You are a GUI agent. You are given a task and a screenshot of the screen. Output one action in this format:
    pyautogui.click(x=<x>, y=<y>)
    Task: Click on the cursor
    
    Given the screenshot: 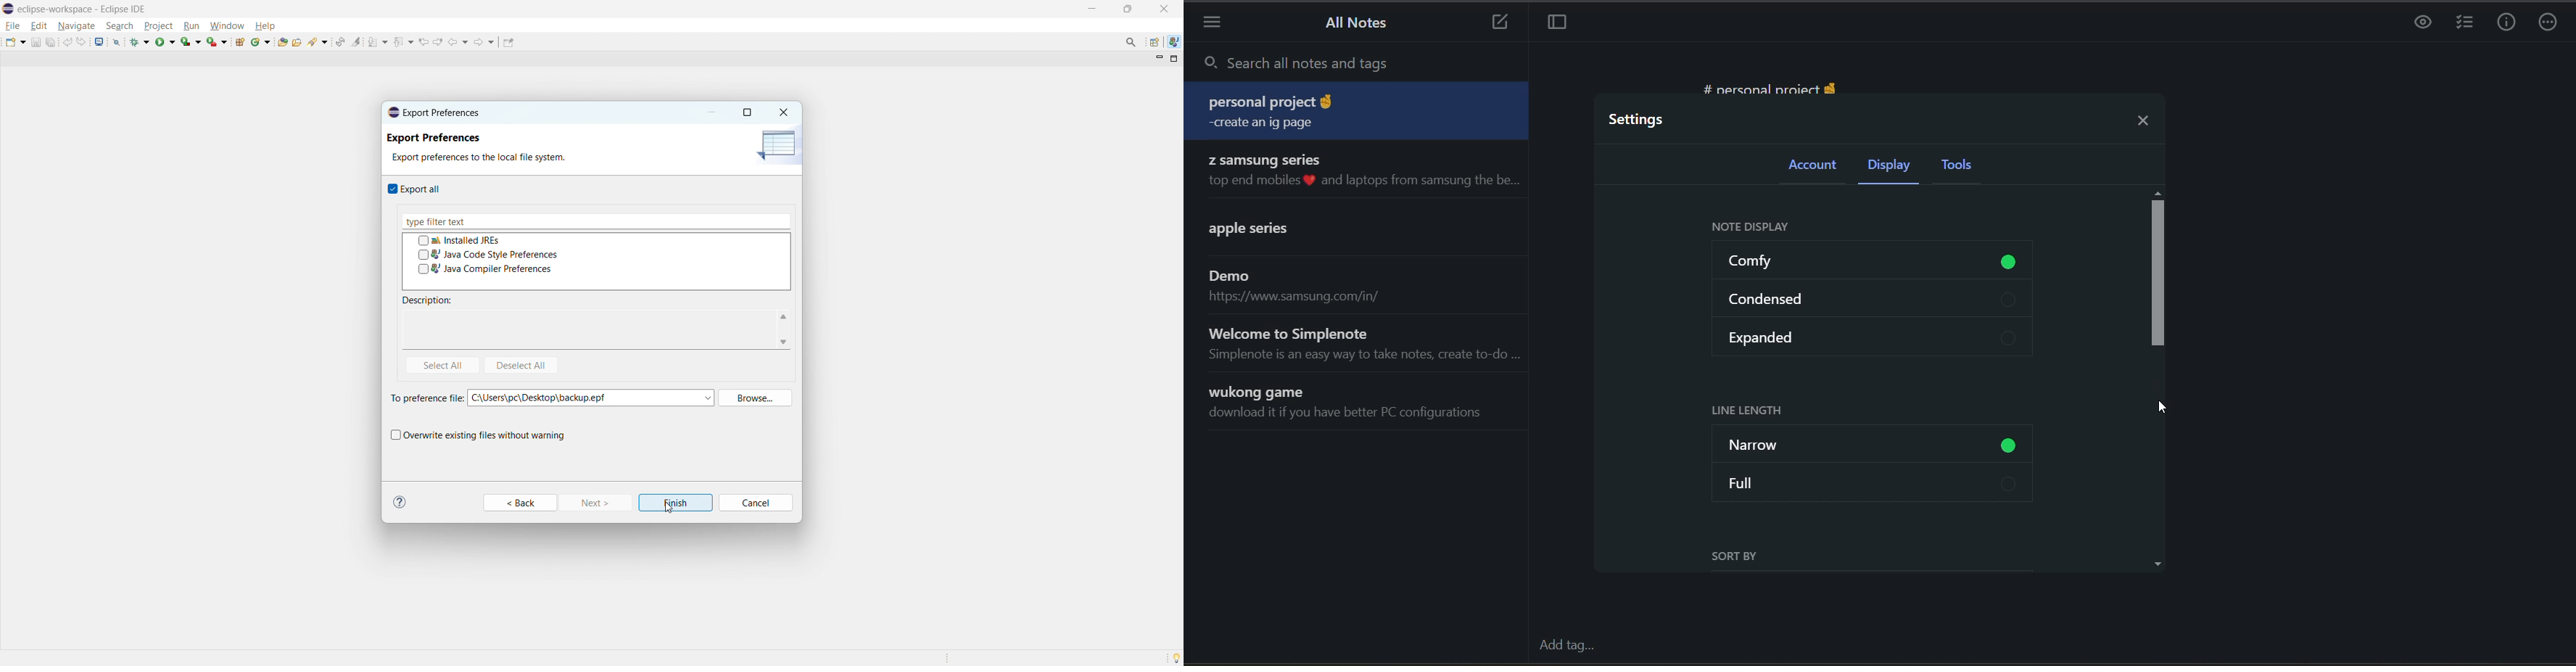 What is the action you would take?
    pyautogui.click(x=2163, y=406)
    